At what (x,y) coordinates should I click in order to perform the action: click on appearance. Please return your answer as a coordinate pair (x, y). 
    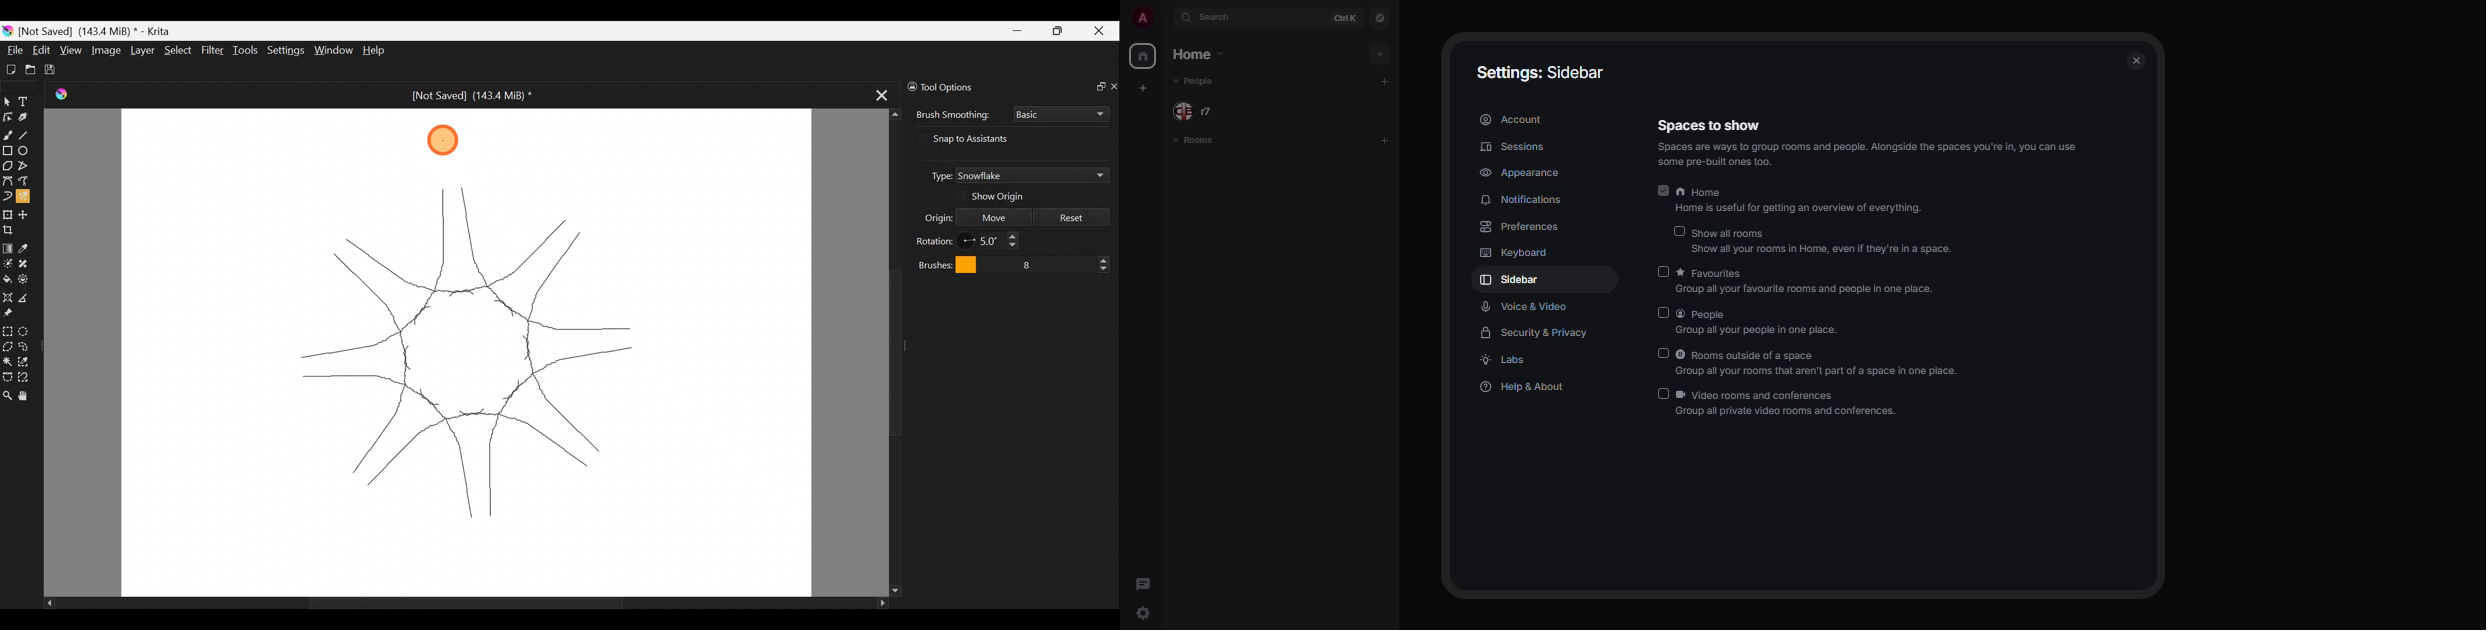
    Looking at the image, I should click on (1522, 173).